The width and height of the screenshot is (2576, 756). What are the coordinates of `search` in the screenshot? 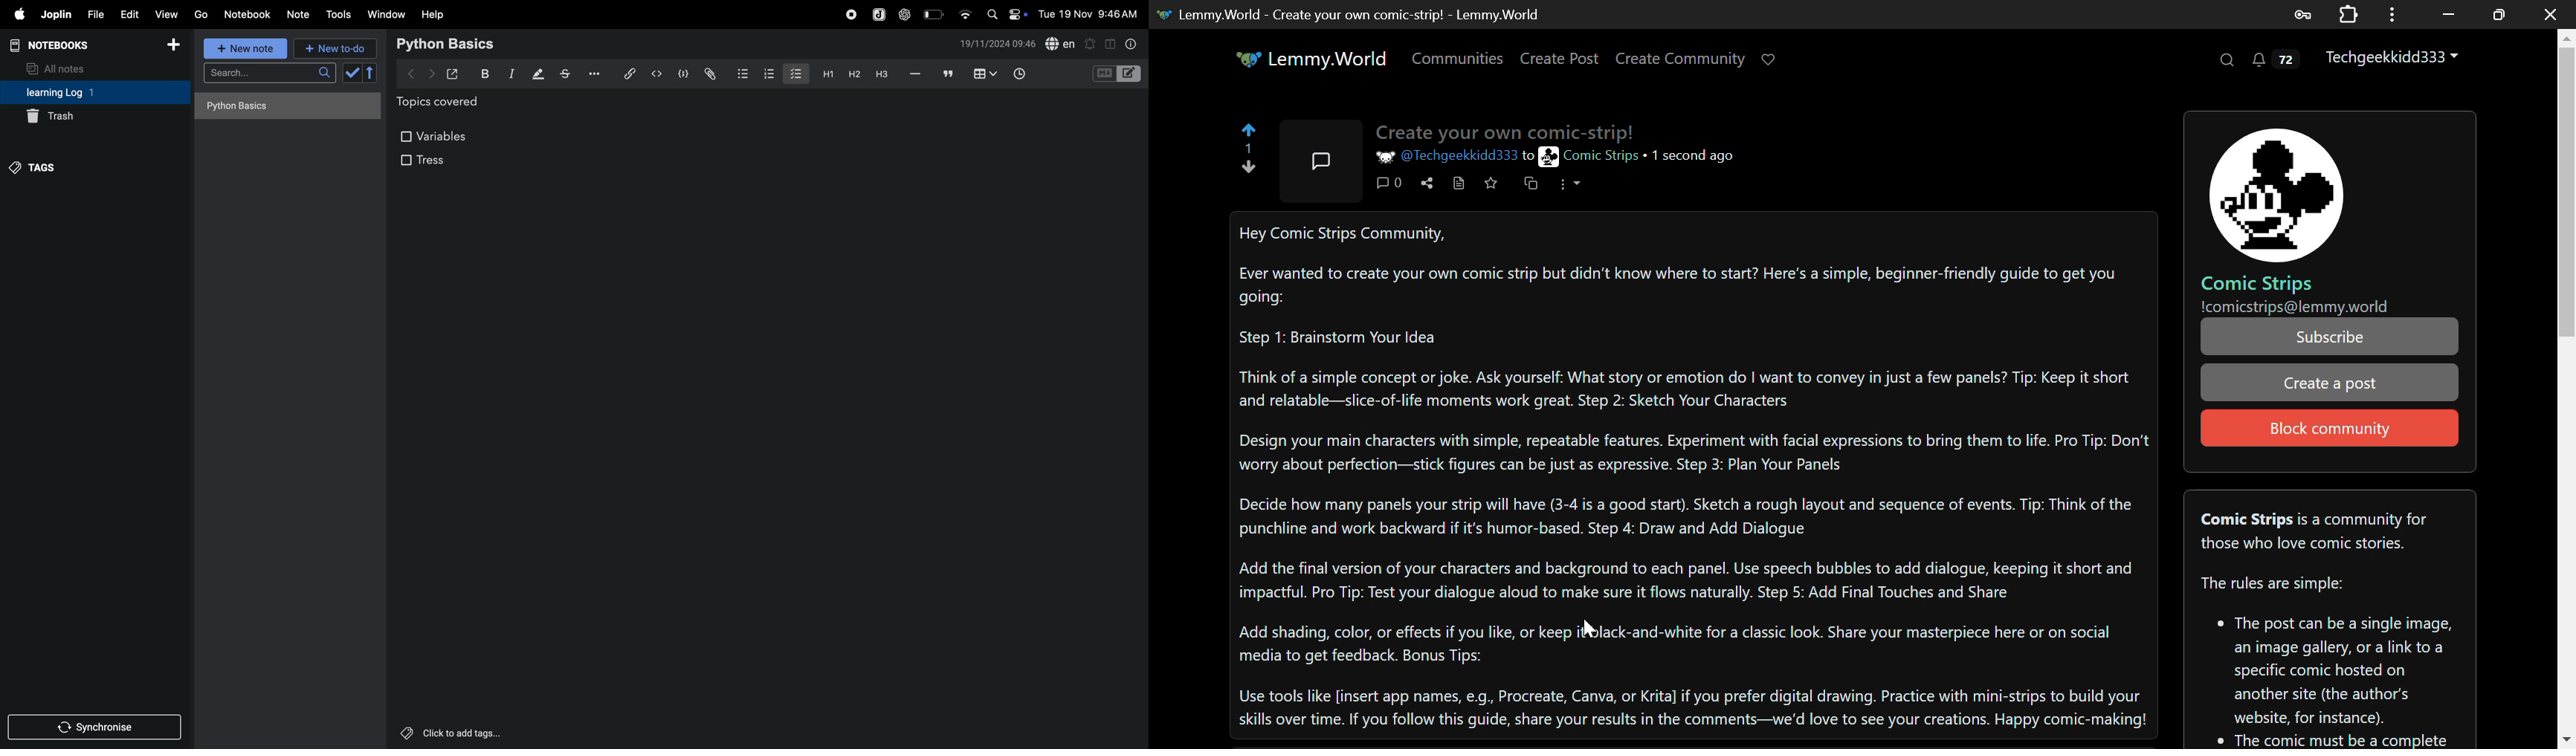 It's located at (270, 76).